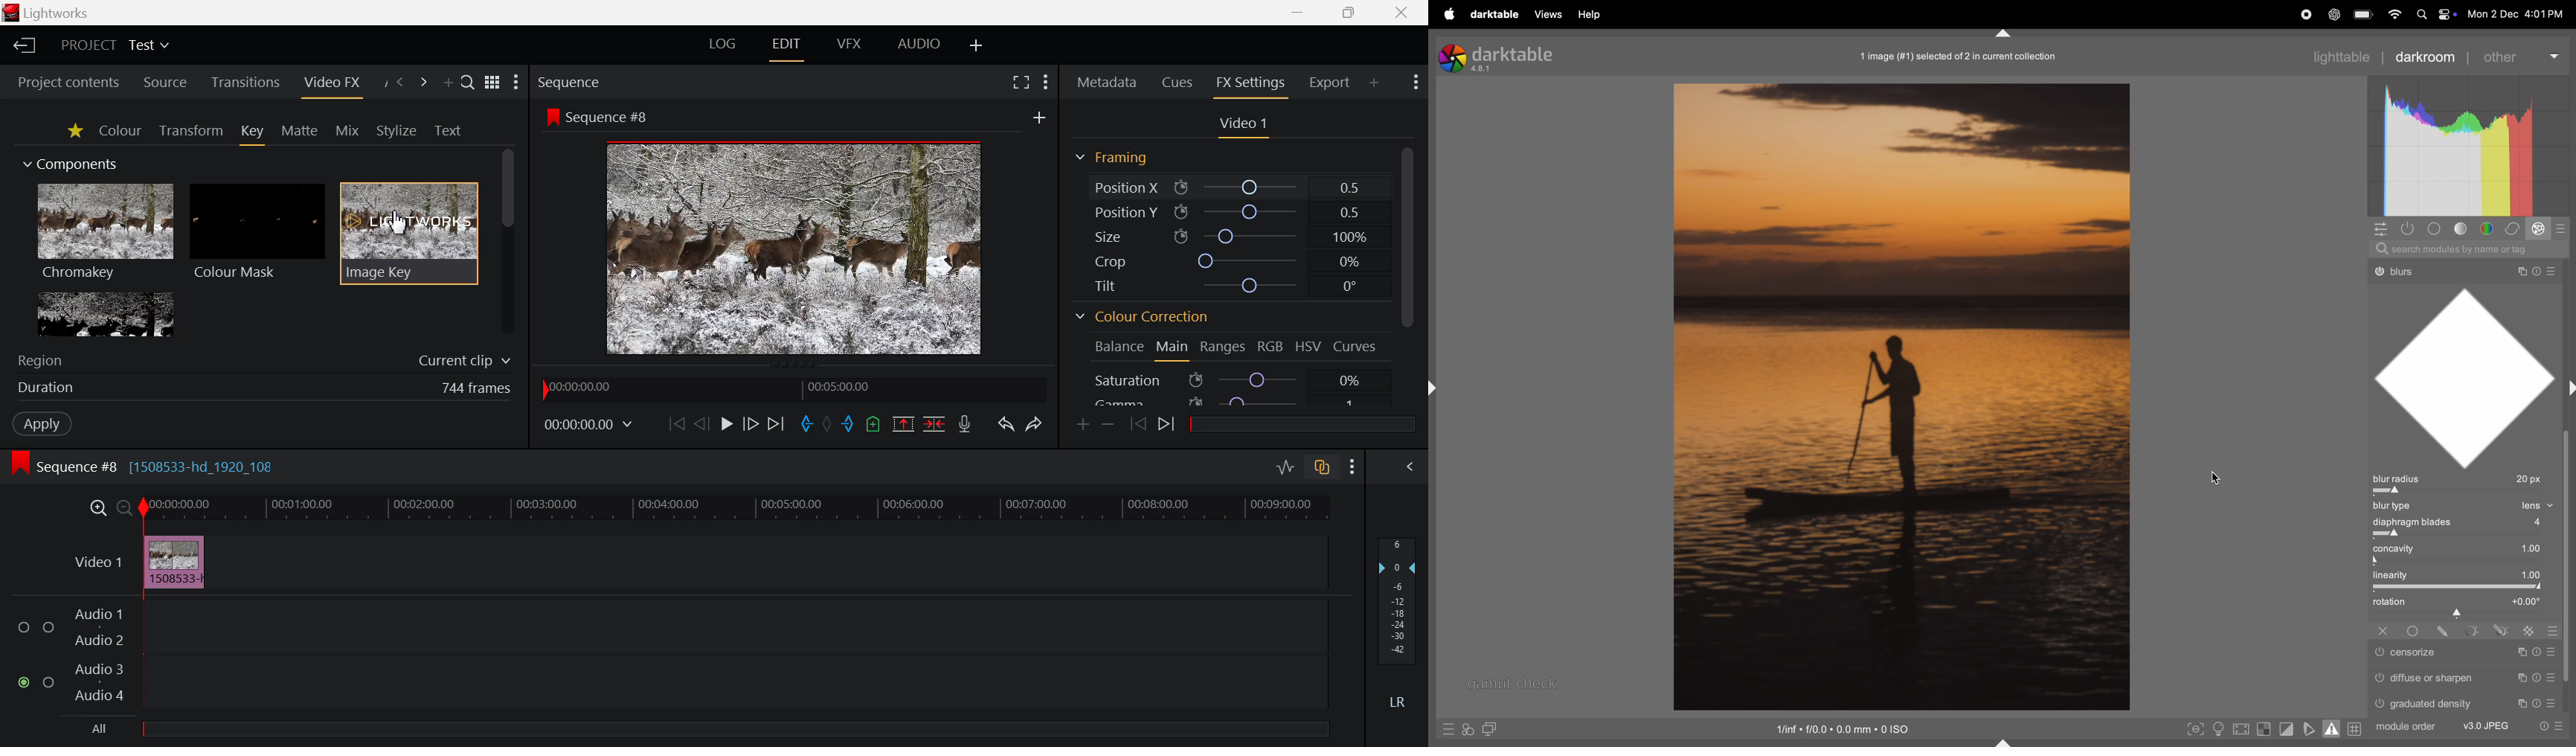 Image resolution: width=2576 pixels, height=756 pixels. What do you see at coordinates (106, 234) in the screenshot?
I see `Chromakey` at bounding box center [106, 234].